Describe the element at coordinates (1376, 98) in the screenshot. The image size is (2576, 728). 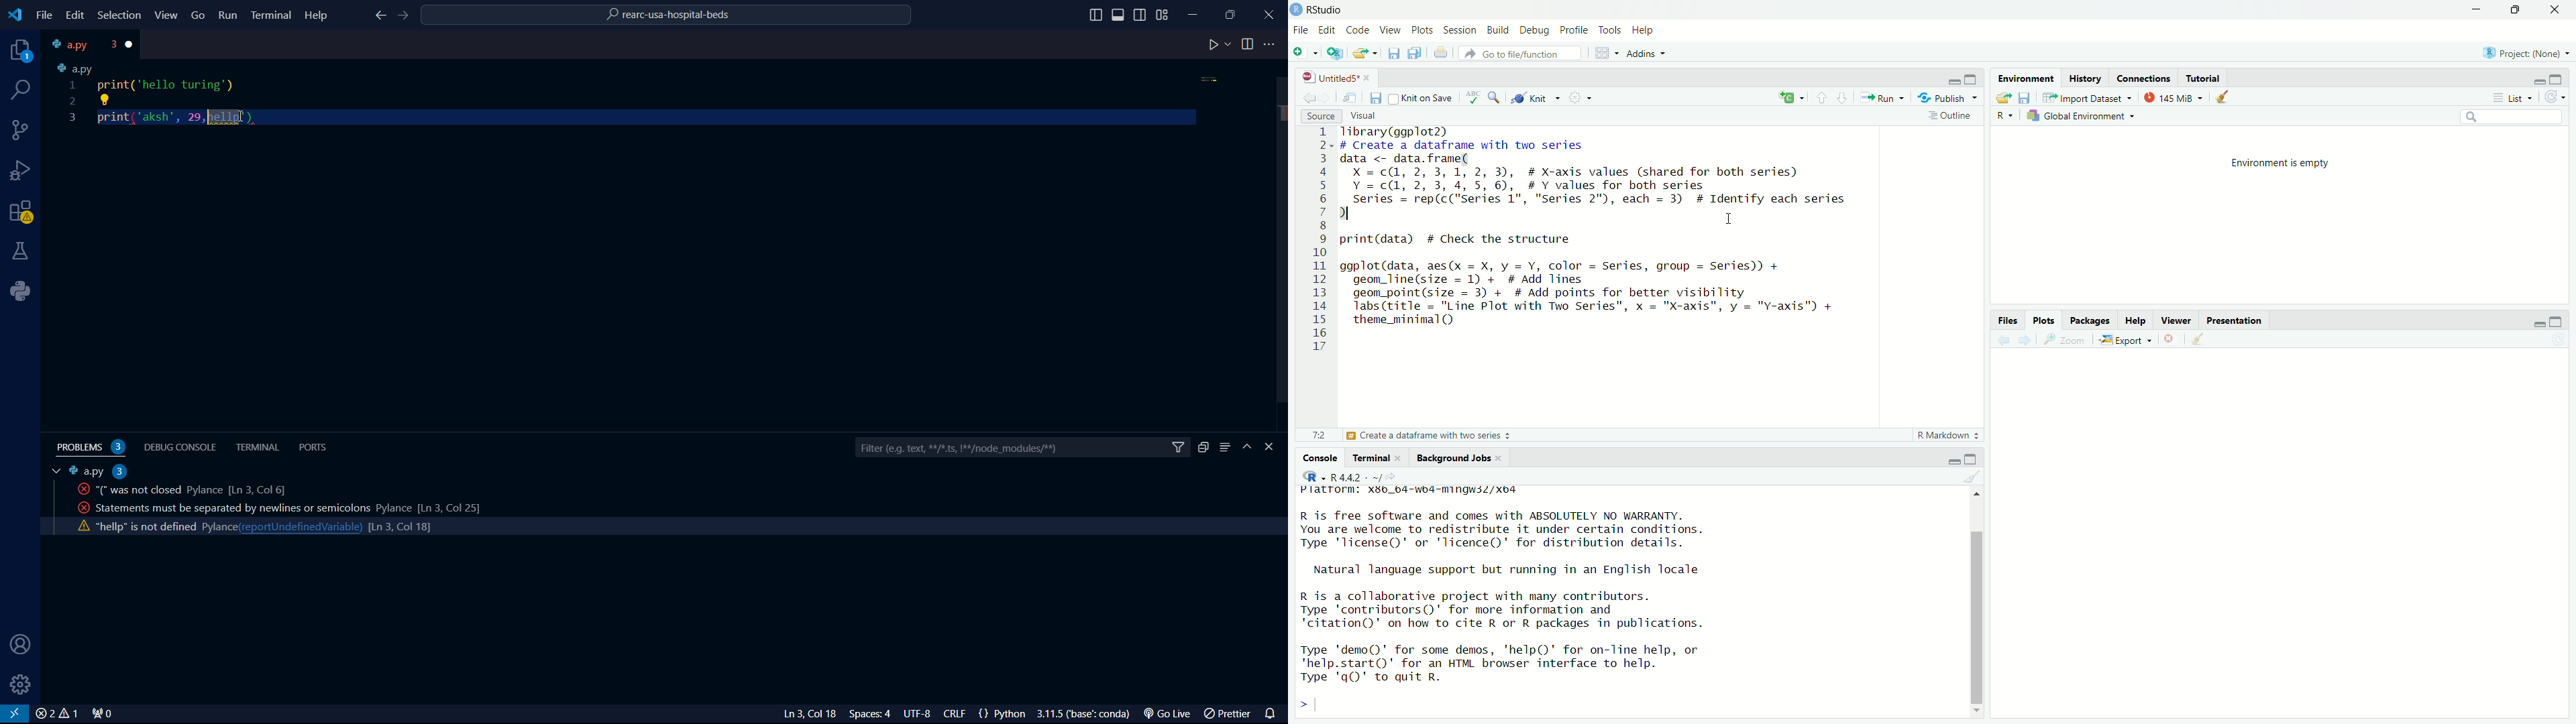
I see `Save current document` at that location.